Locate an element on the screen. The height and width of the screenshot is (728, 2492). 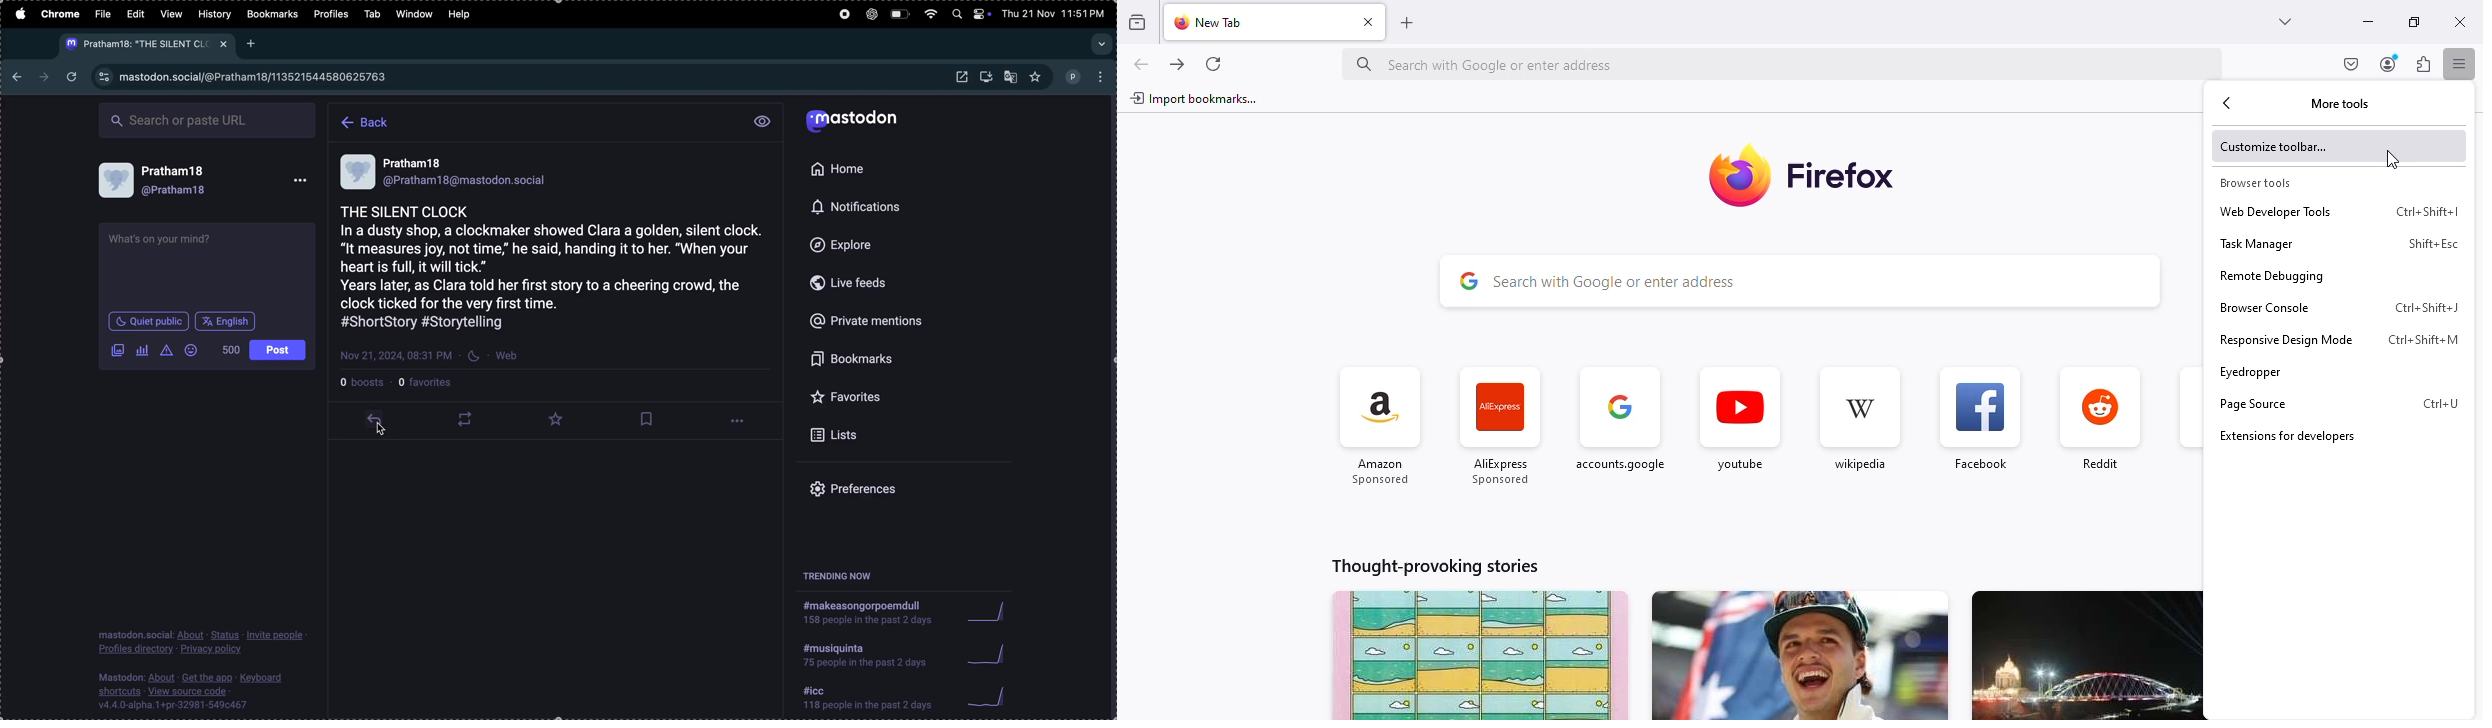
close tab is located at coordinates (1369, 21).